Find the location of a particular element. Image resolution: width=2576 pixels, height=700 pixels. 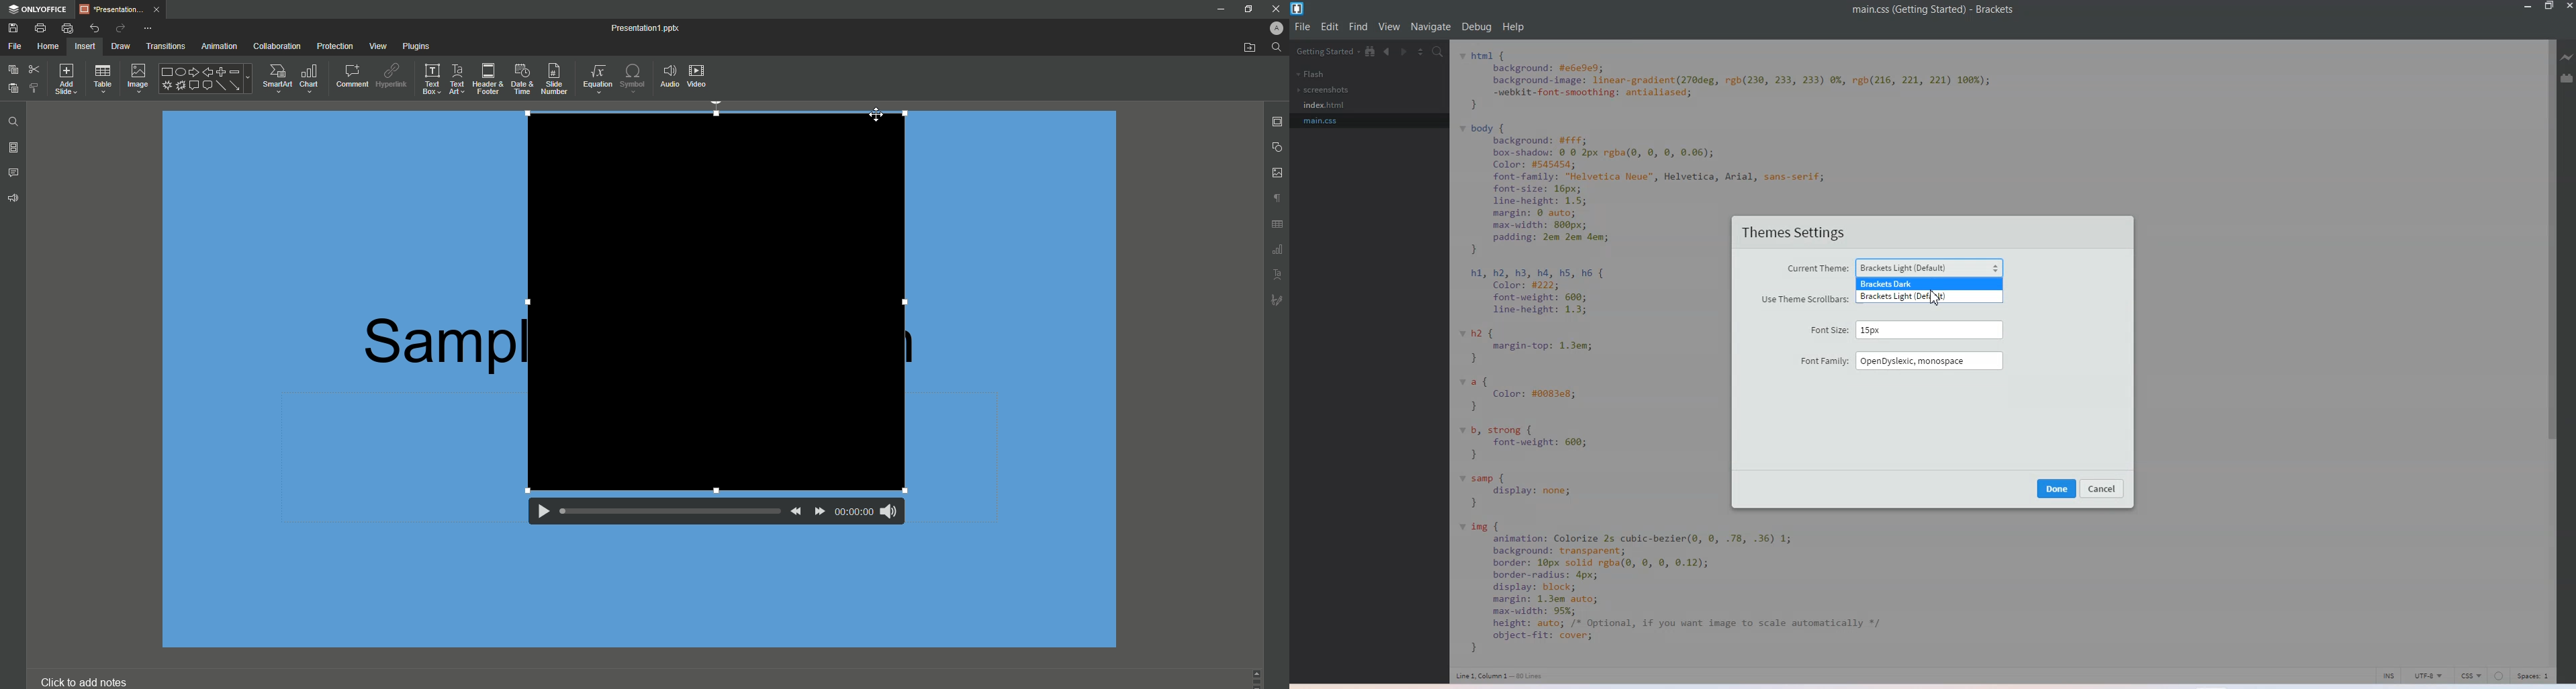

code is located at coordinates (1672, 590).